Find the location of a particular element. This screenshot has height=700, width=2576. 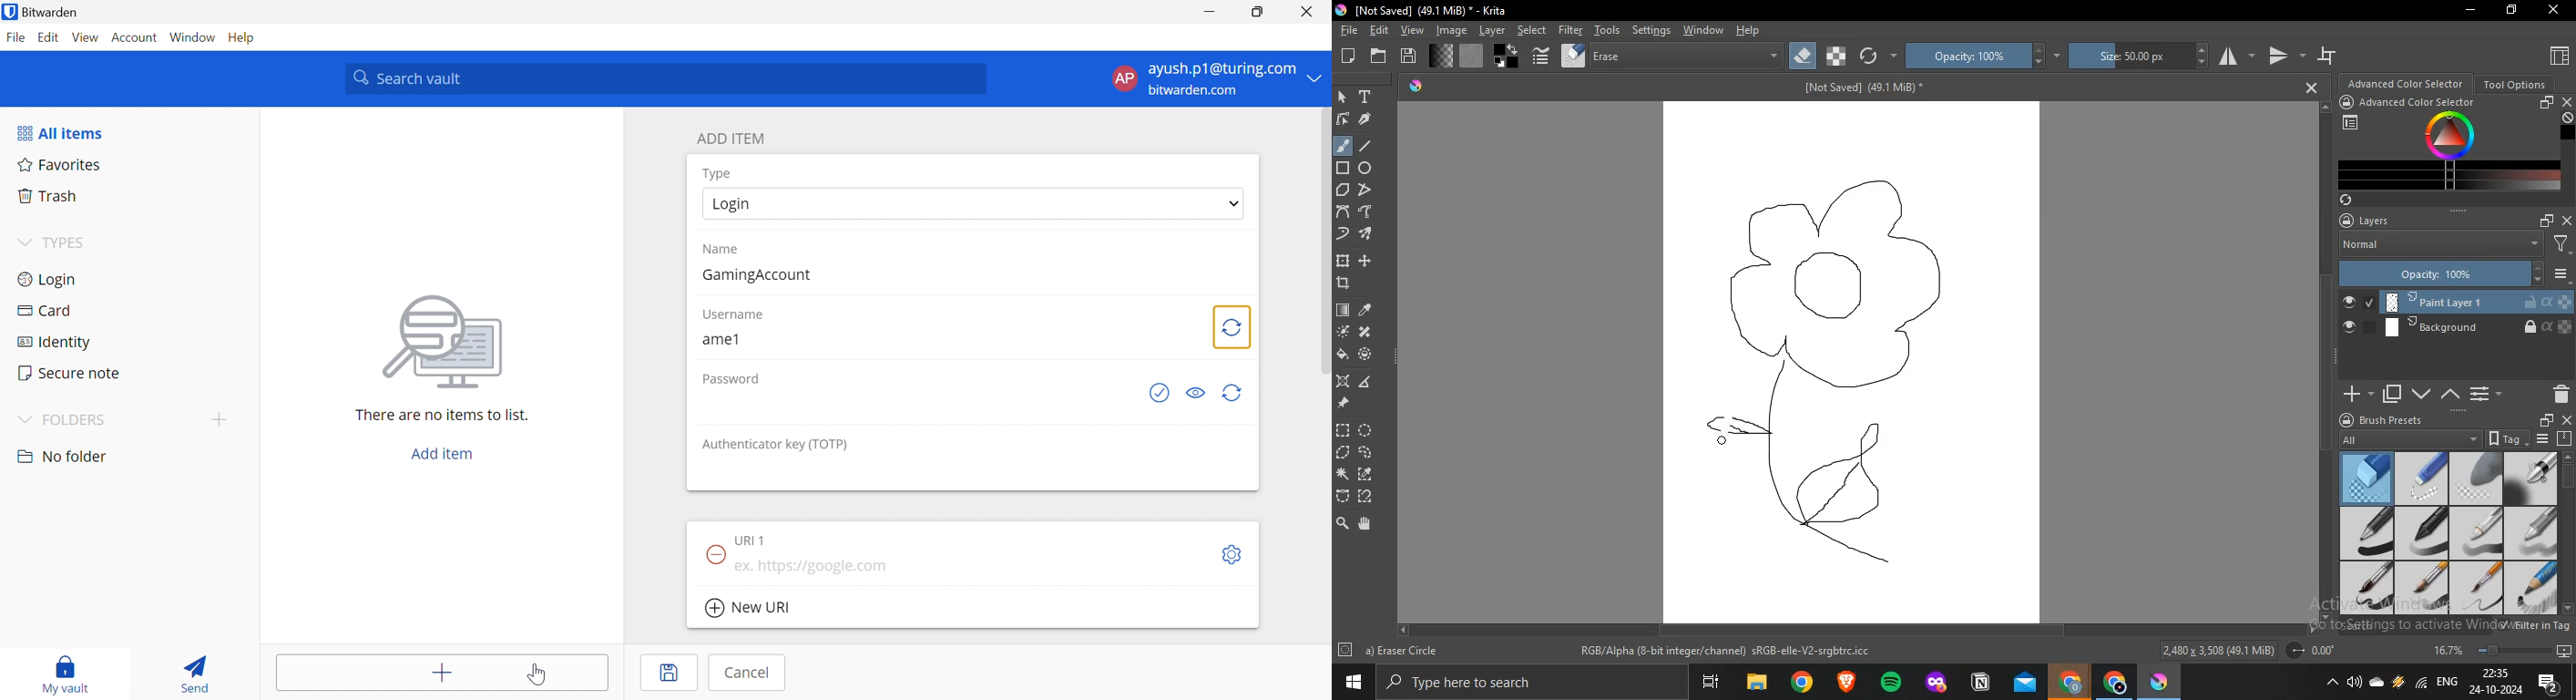

FOLDERS is located at coordinates (76, 420).